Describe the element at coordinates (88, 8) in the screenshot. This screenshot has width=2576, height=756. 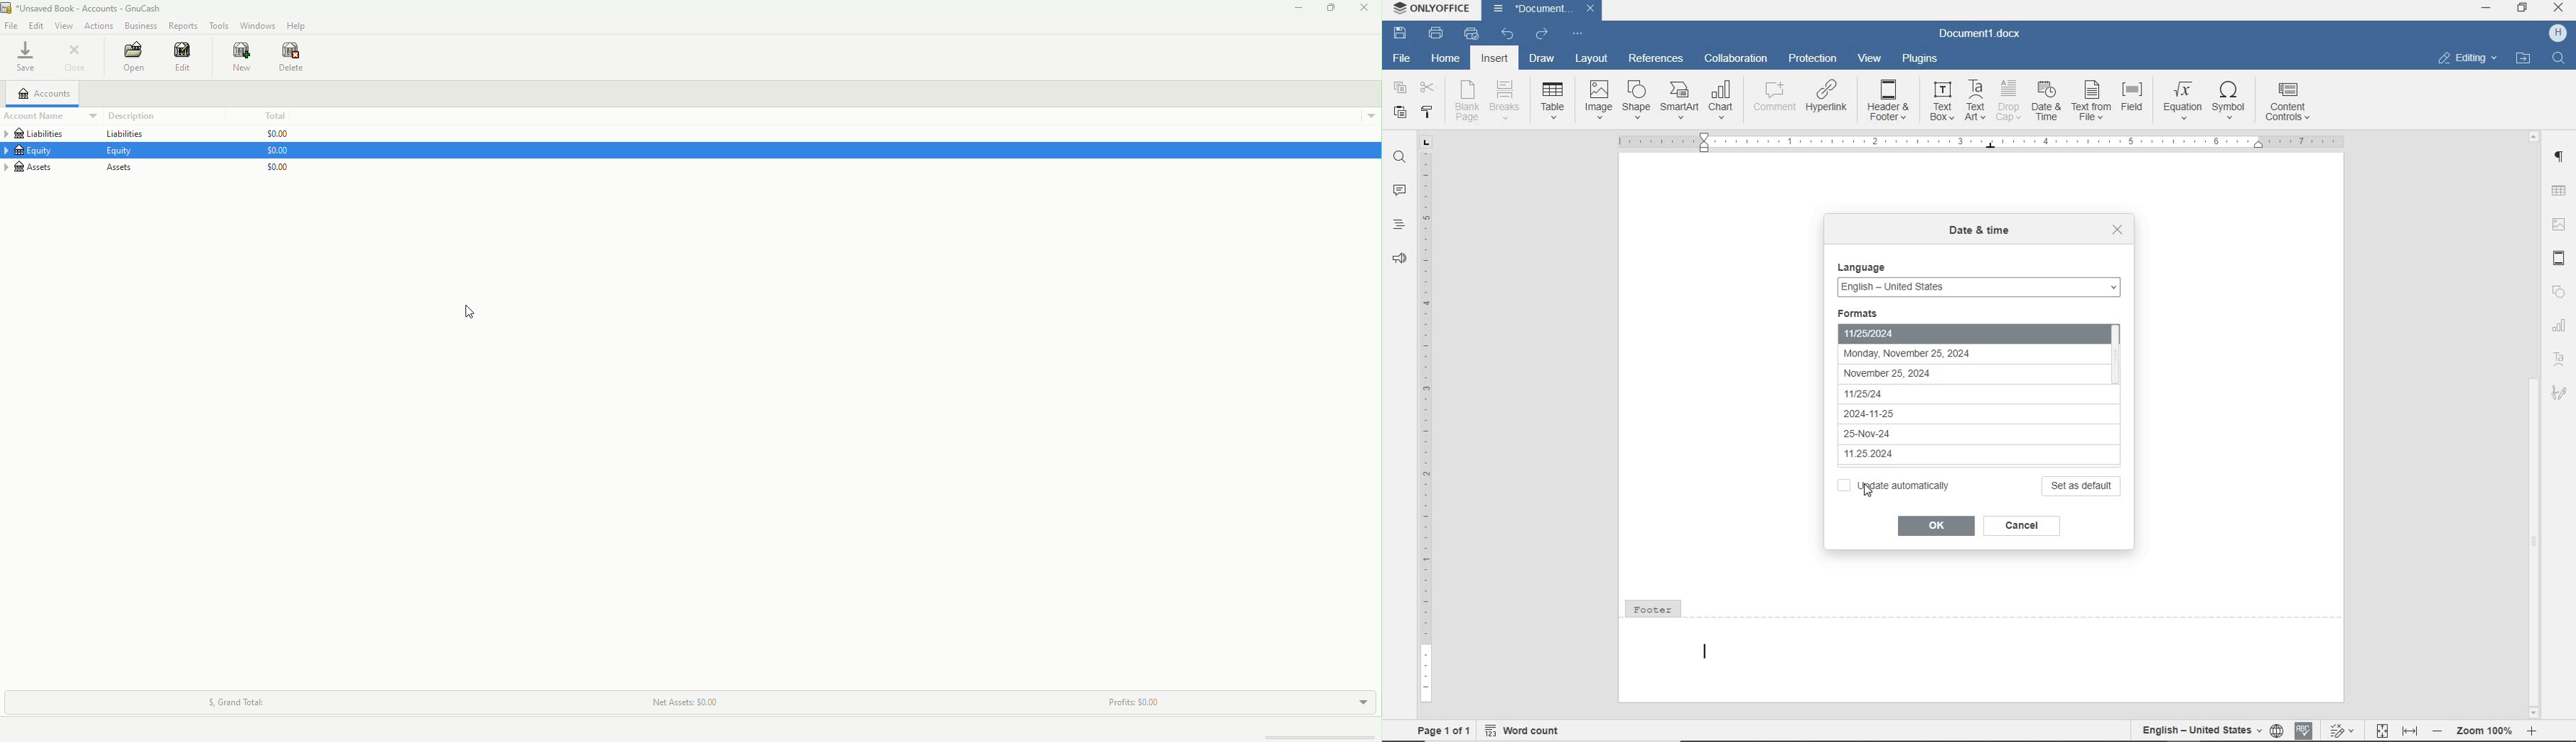
I see `unsaved book` at that location.